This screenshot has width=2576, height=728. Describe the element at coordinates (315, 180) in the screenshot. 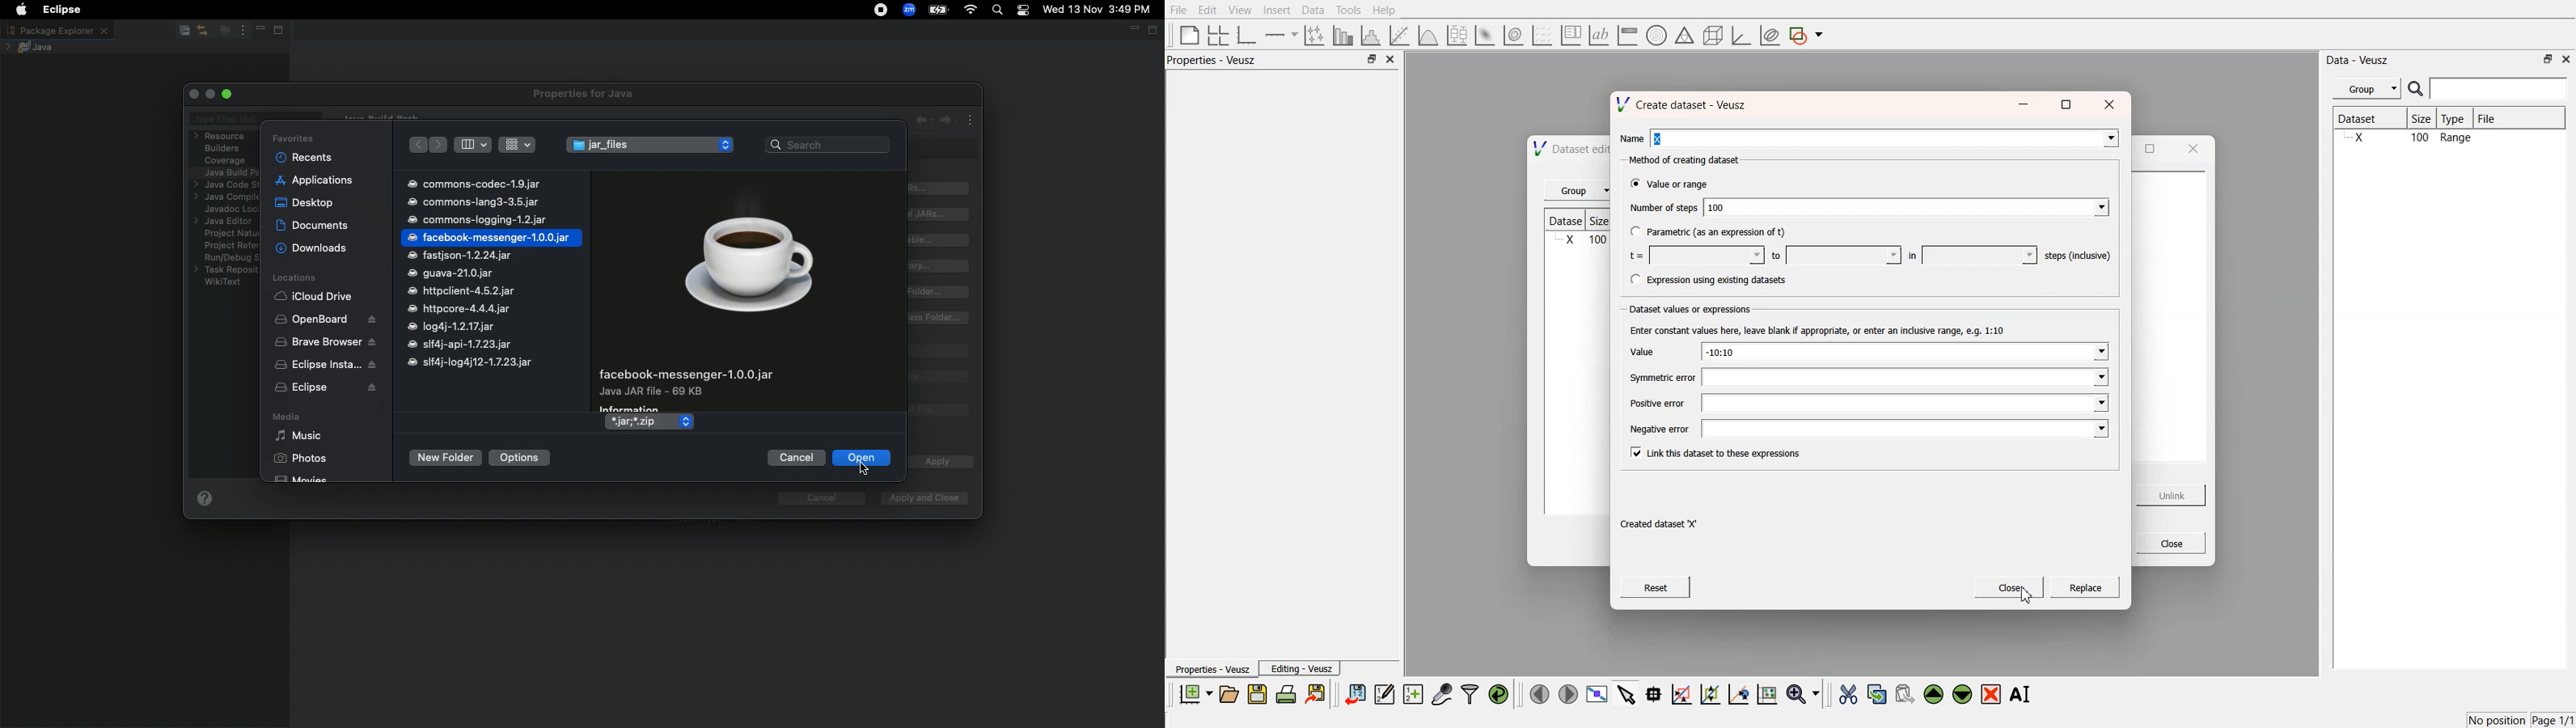

I see `Applications` at that location.